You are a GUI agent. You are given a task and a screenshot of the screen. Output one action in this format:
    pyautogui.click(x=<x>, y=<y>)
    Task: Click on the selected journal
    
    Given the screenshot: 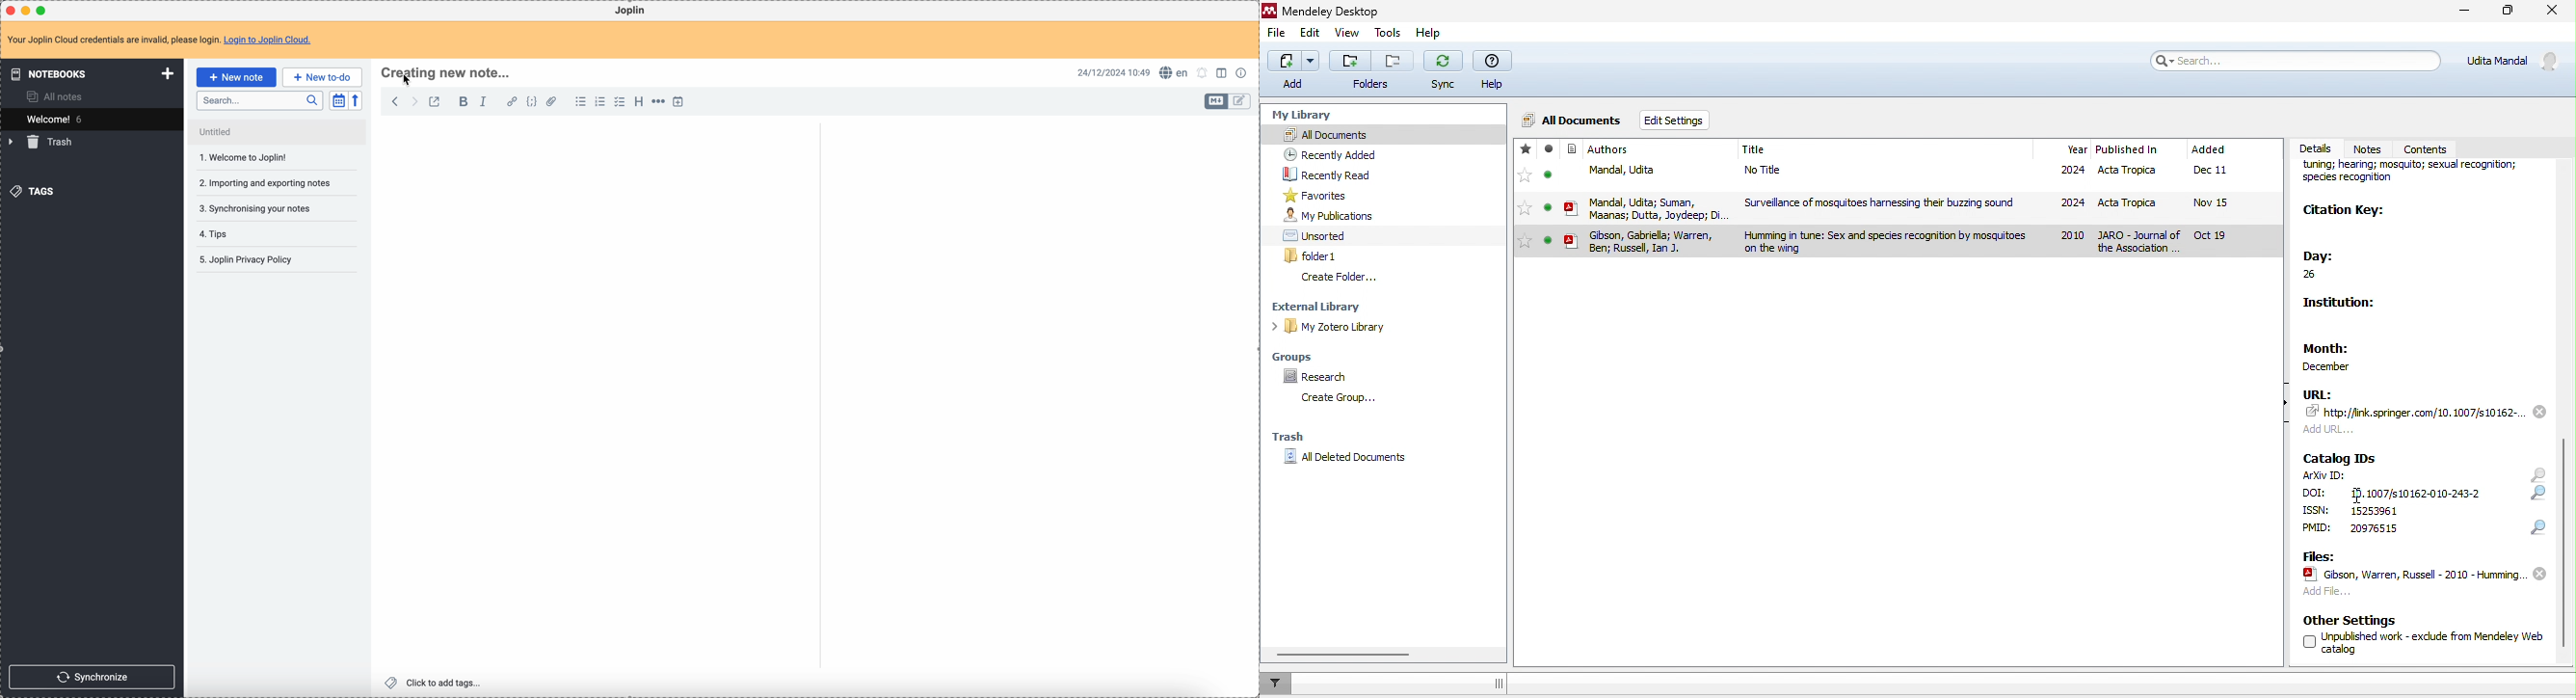 What is the action you would take?
    pyautogui.click(x=1897, y=242)
    